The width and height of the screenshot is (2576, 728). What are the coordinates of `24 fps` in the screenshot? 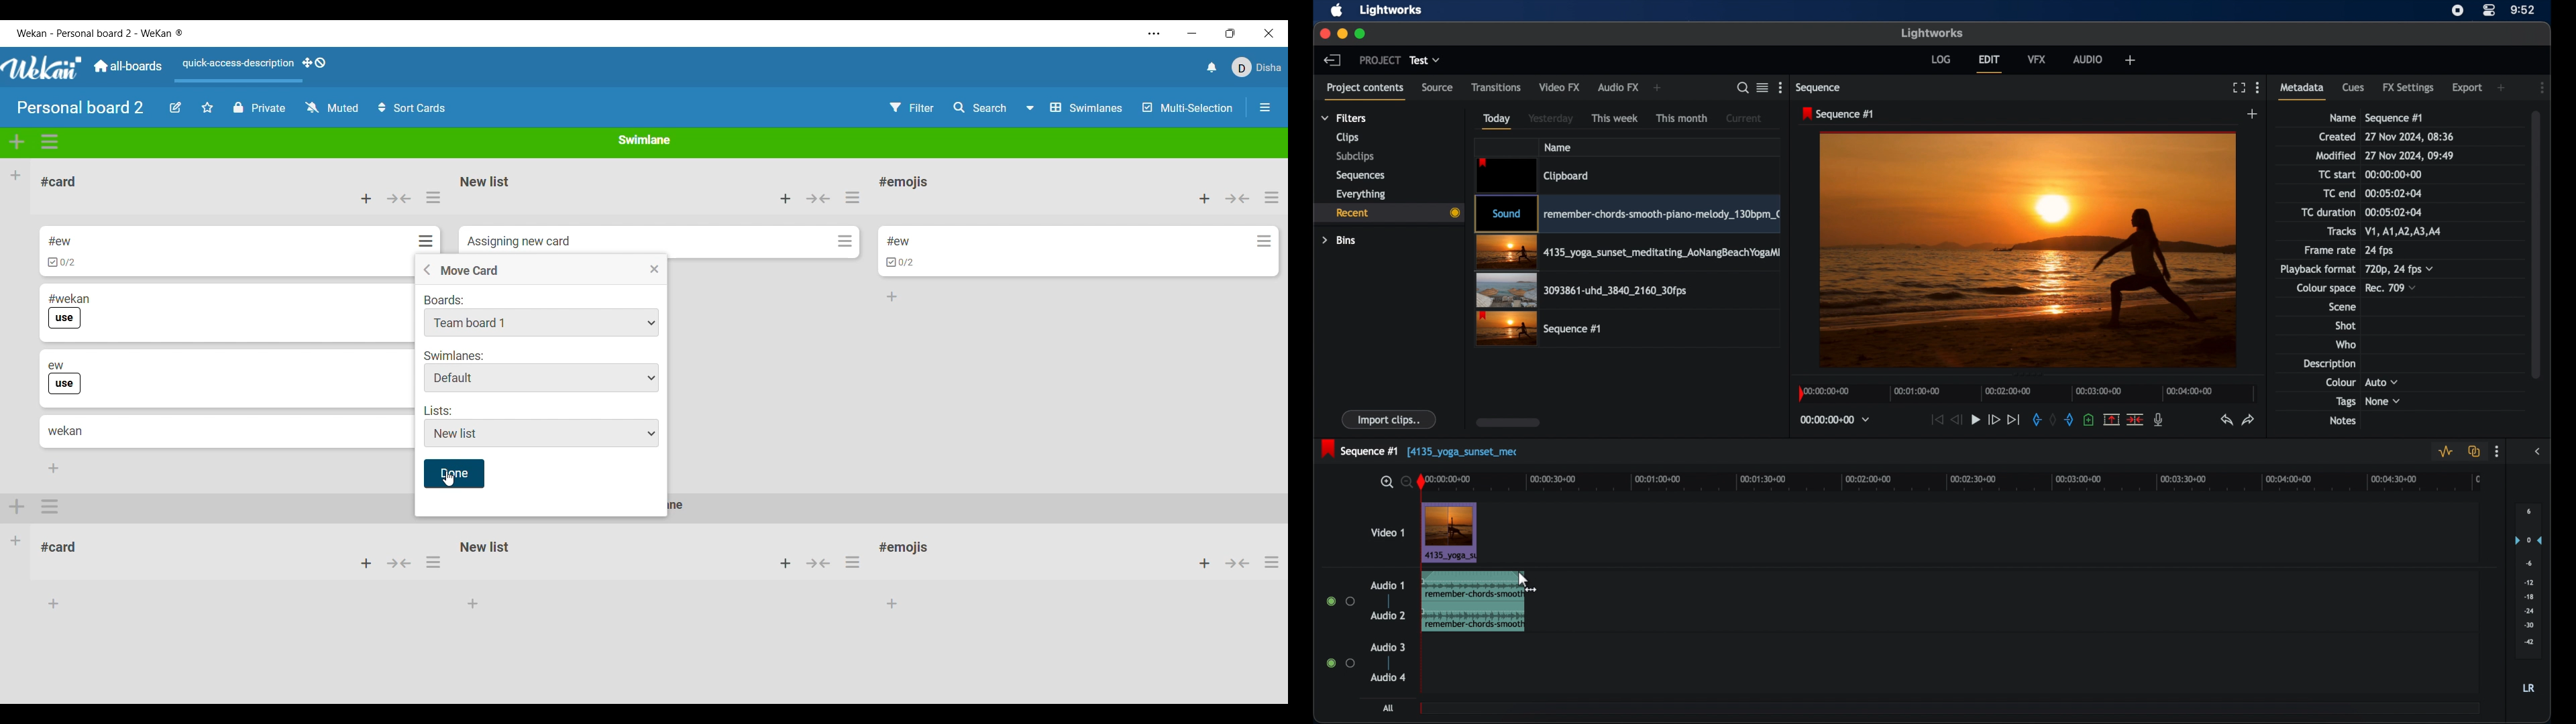 It's located at (2379, 251).